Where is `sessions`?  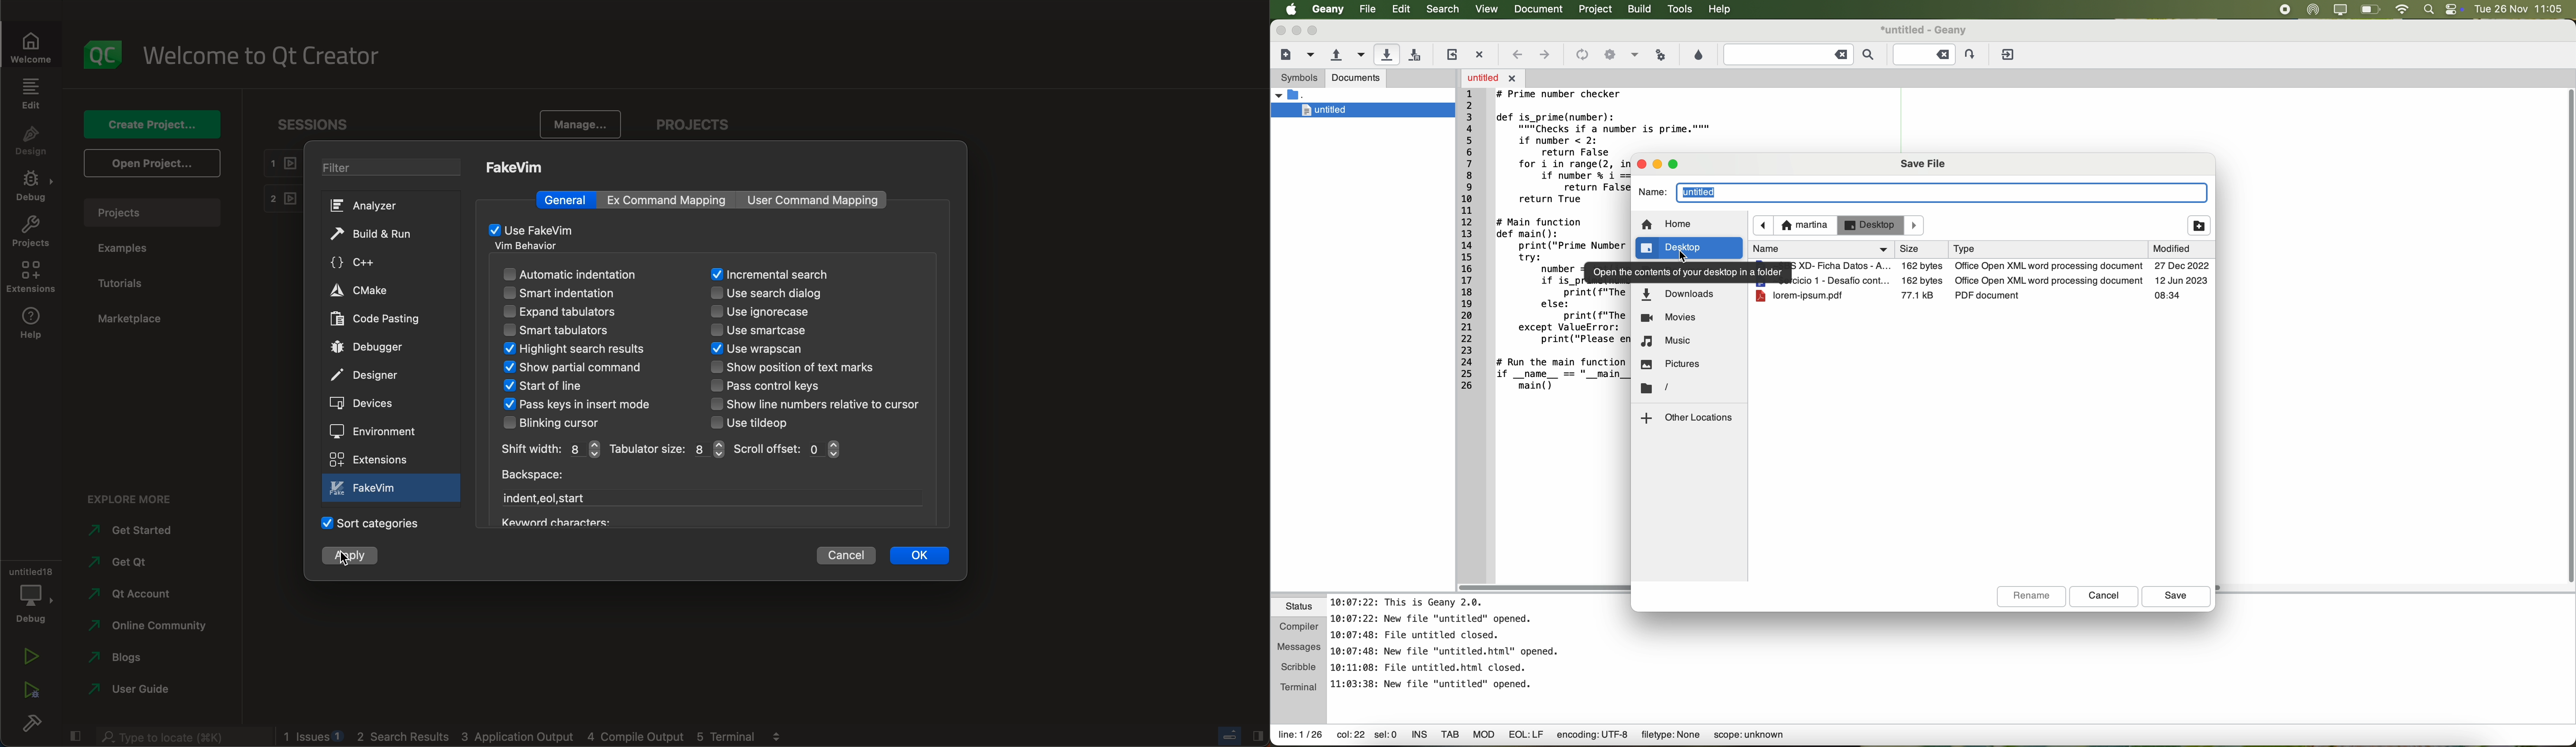
sessions is located at coordinates (317, 123).